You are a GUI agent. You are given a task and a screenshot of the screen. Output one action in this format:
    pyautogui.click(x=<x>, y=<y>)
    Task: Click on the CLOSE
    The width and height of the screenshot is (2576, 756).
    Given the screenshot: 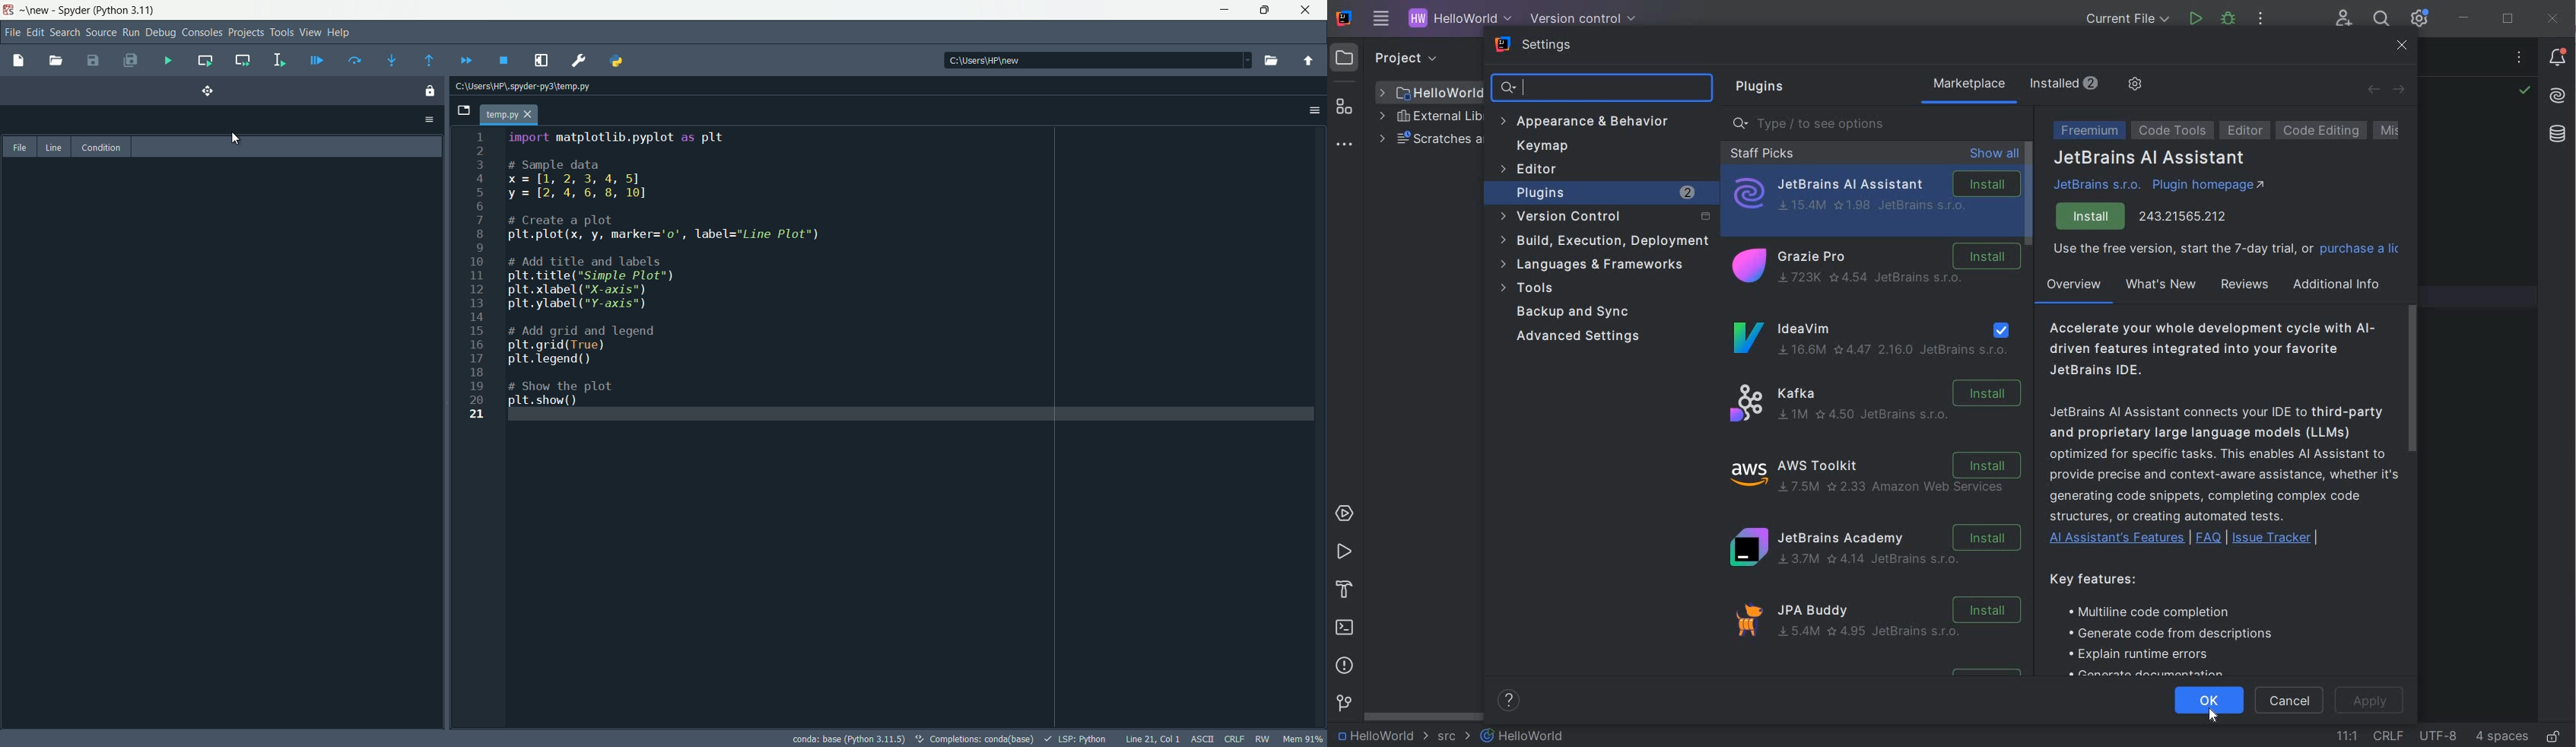 What is the action you would take?
    pyautogui.click(x=2553, y=18)
    